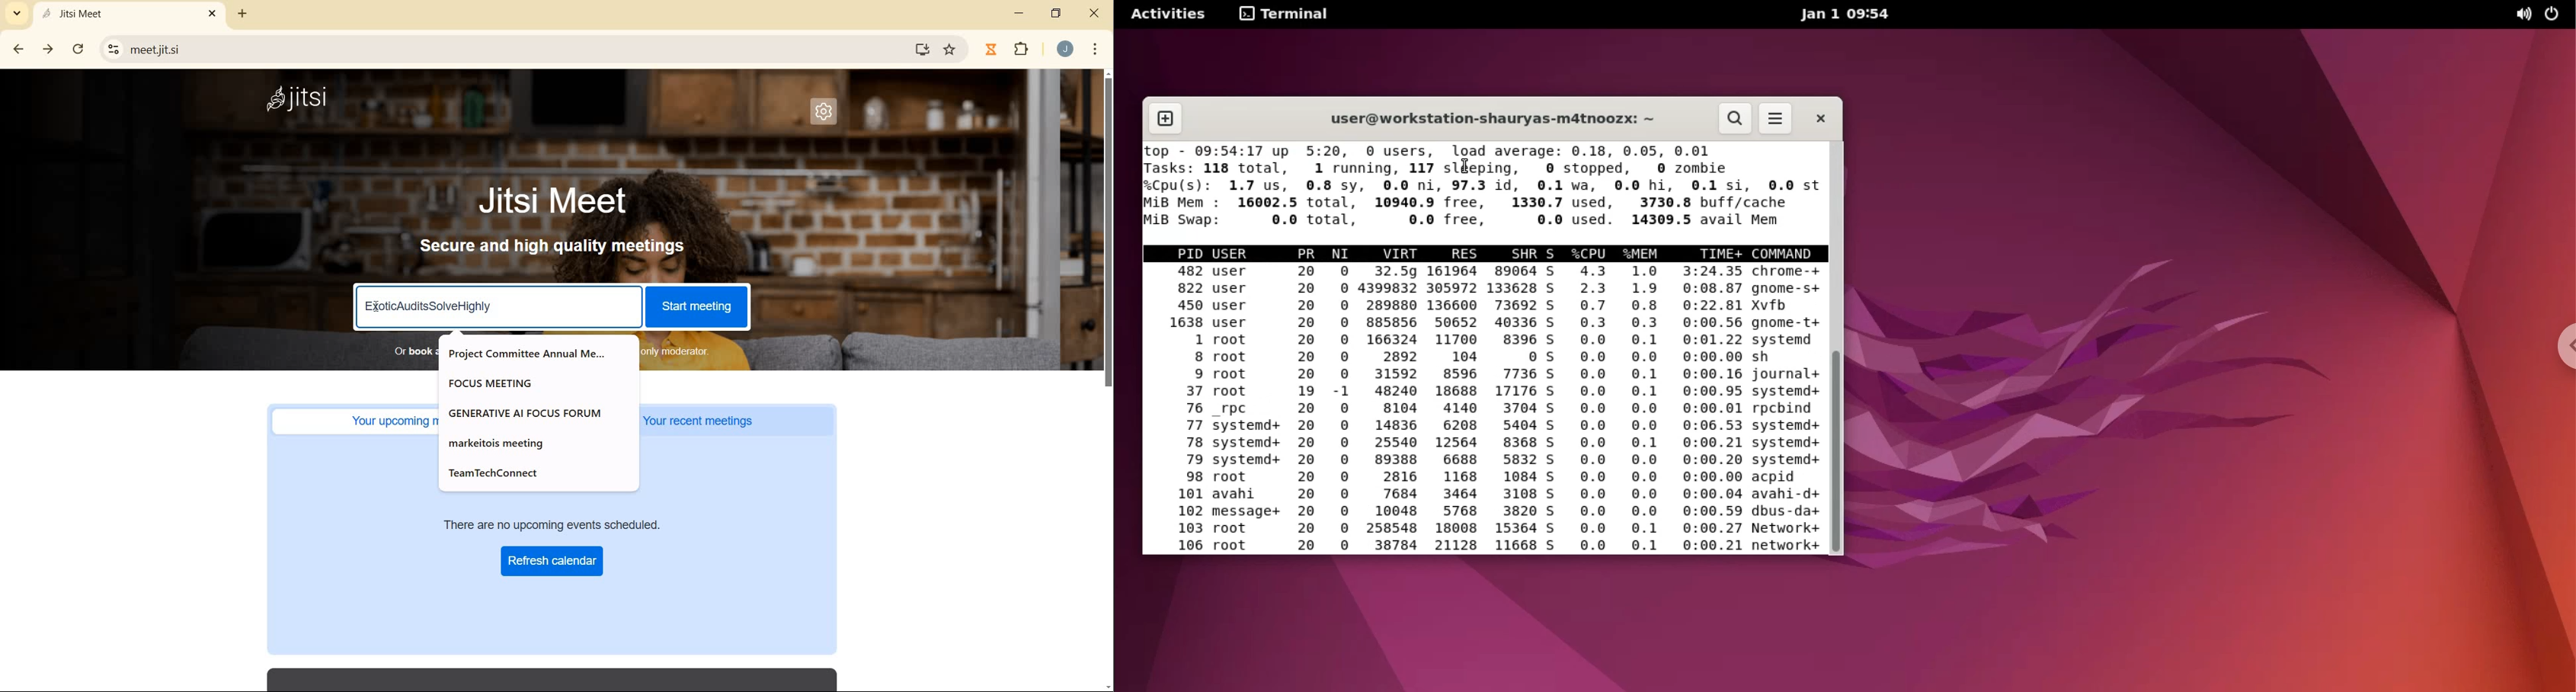 This screenshot has width=2576, height=700. What do you see at coordinates (531, 353) in the screenshot?
I see `Project Committee Annual Me...` at bounding box center [531, 353].